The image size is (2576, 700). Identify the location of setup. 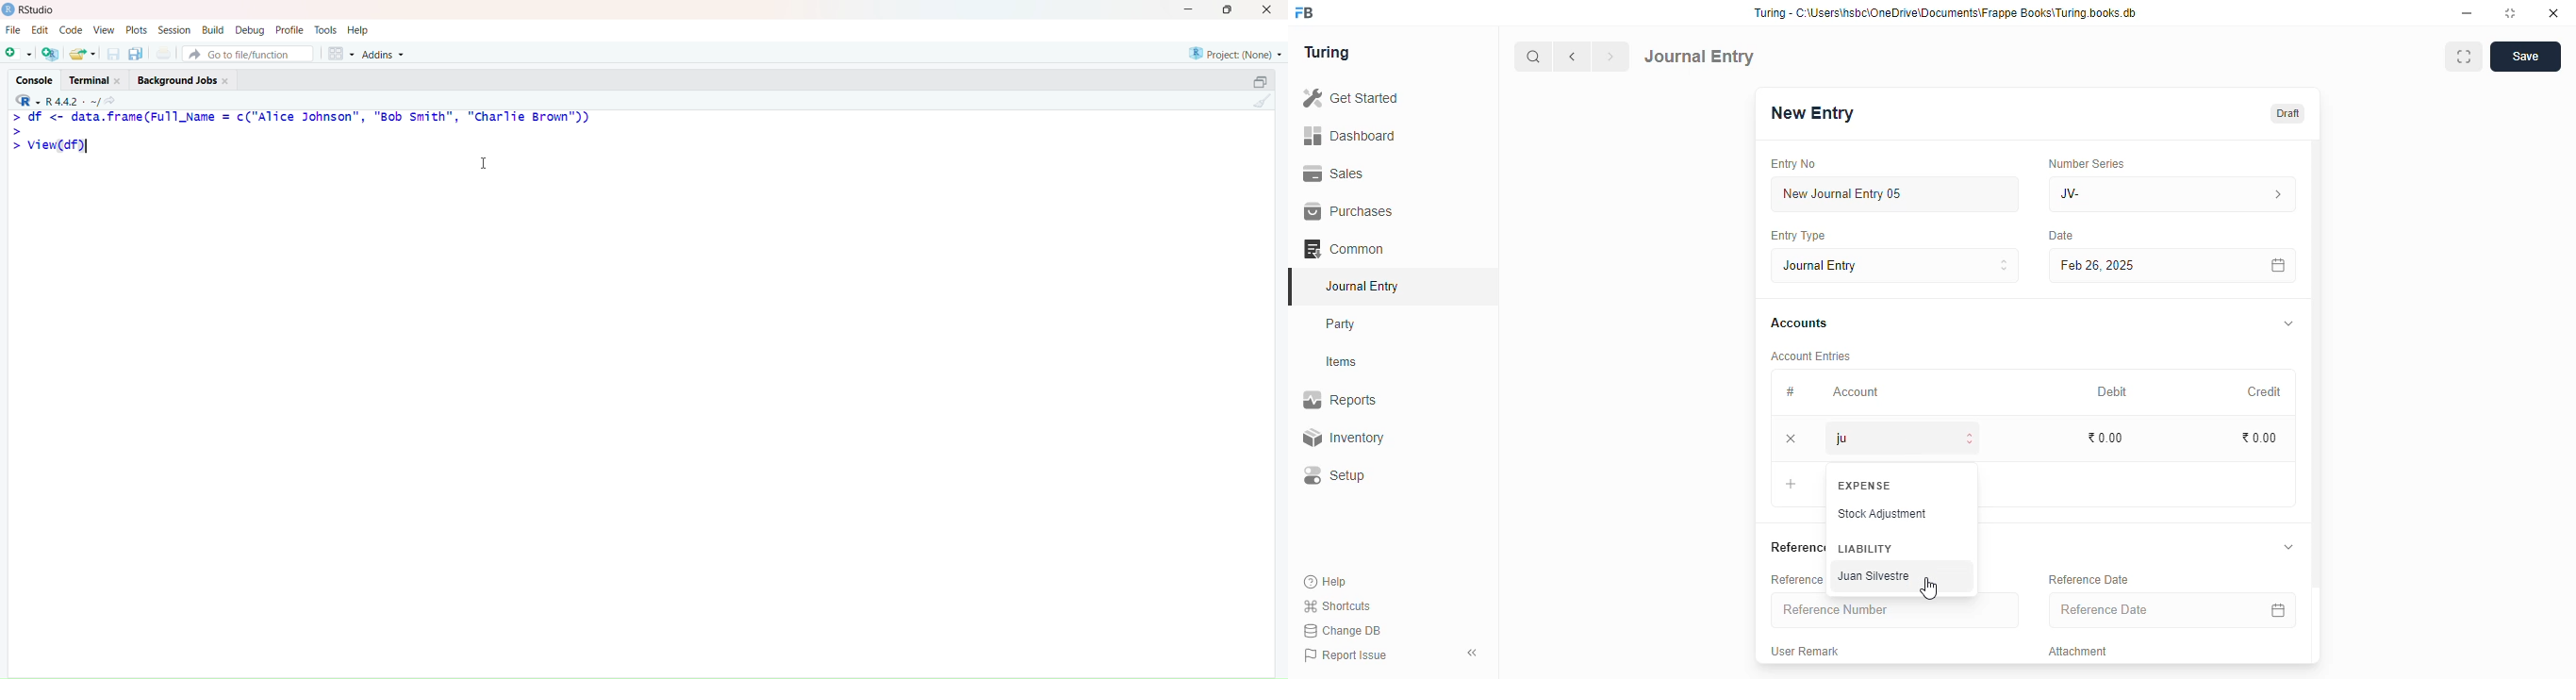
(1336, 476).